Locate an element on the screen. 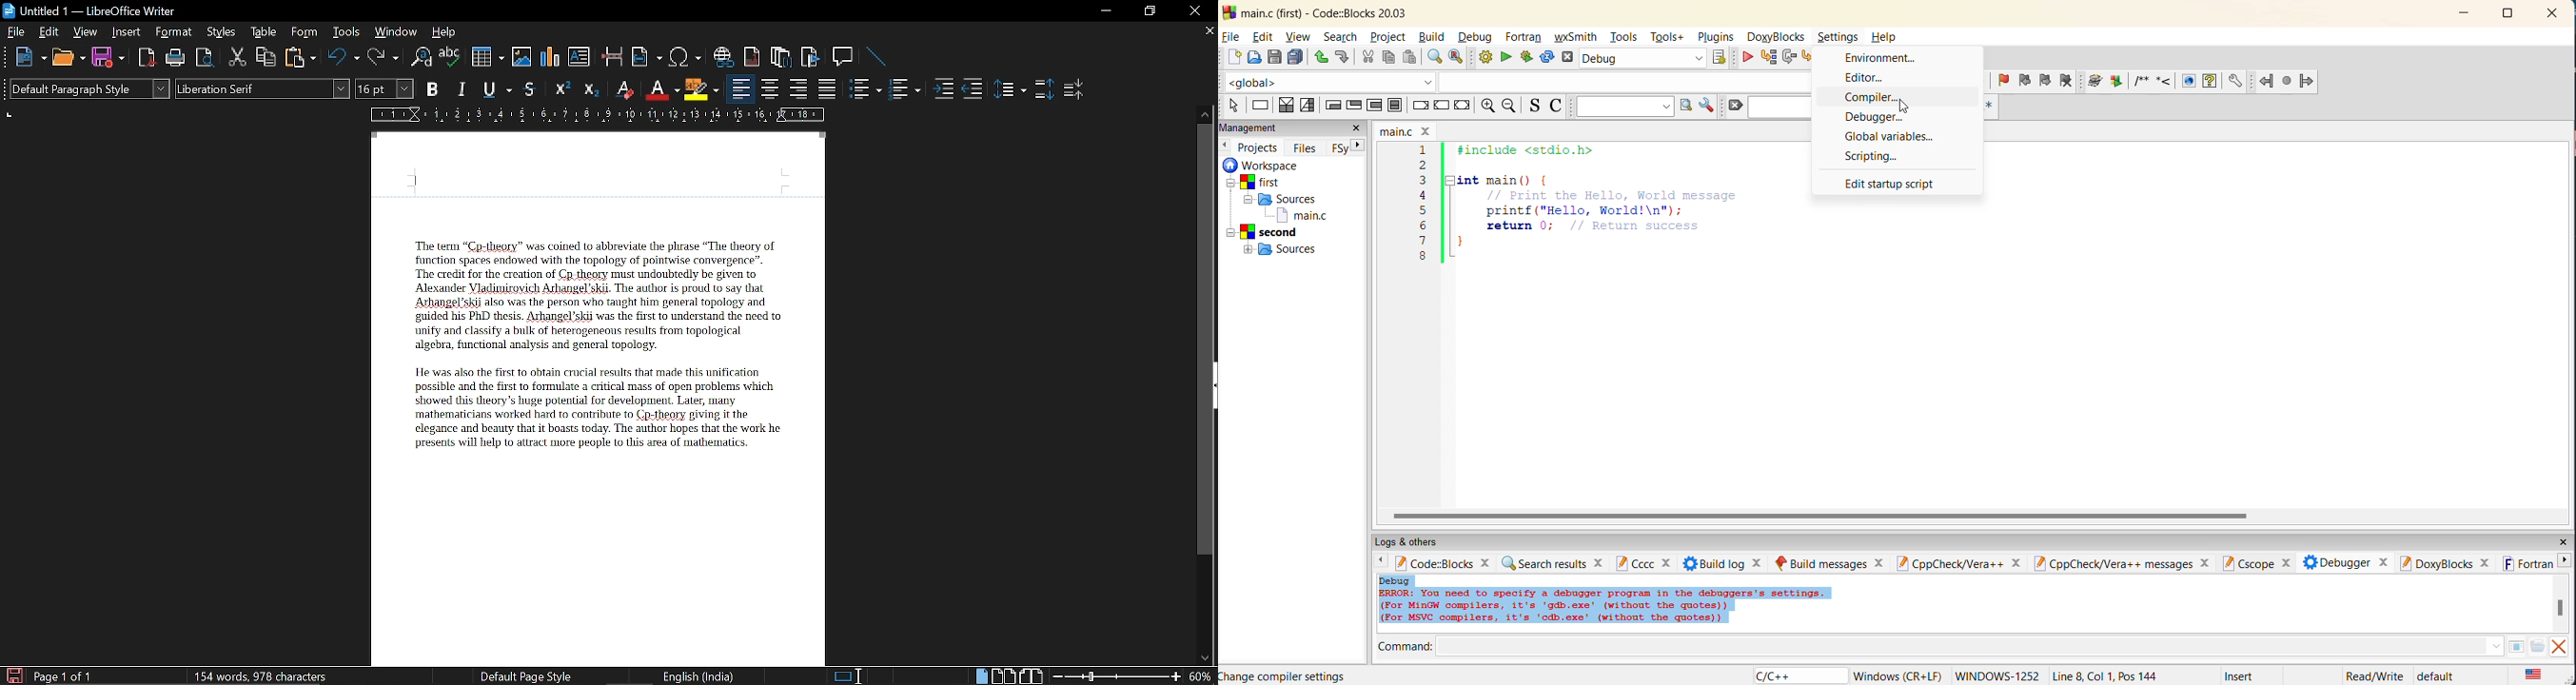 This screenshot has height=700, width=2576. Multiple page view is located at coordinates (1003, 676).